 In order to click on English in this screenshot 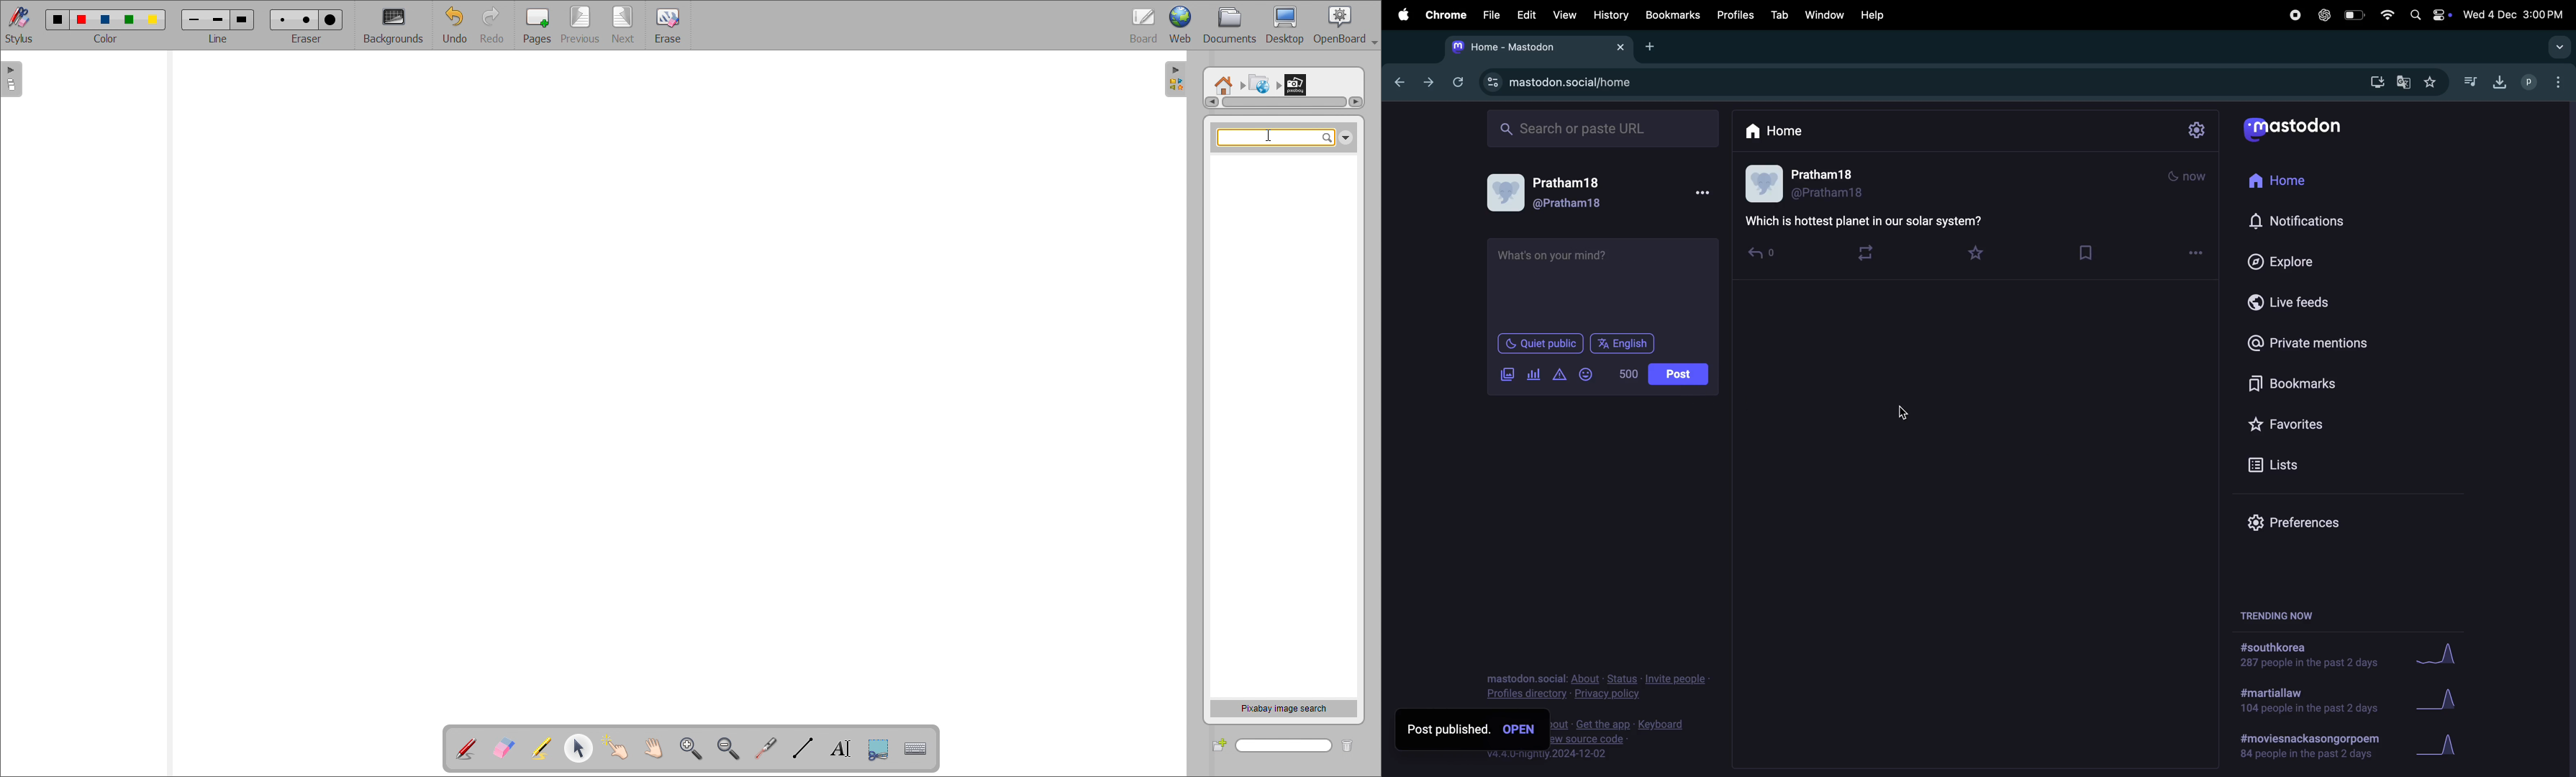, I will do `click(1621, 343)`.